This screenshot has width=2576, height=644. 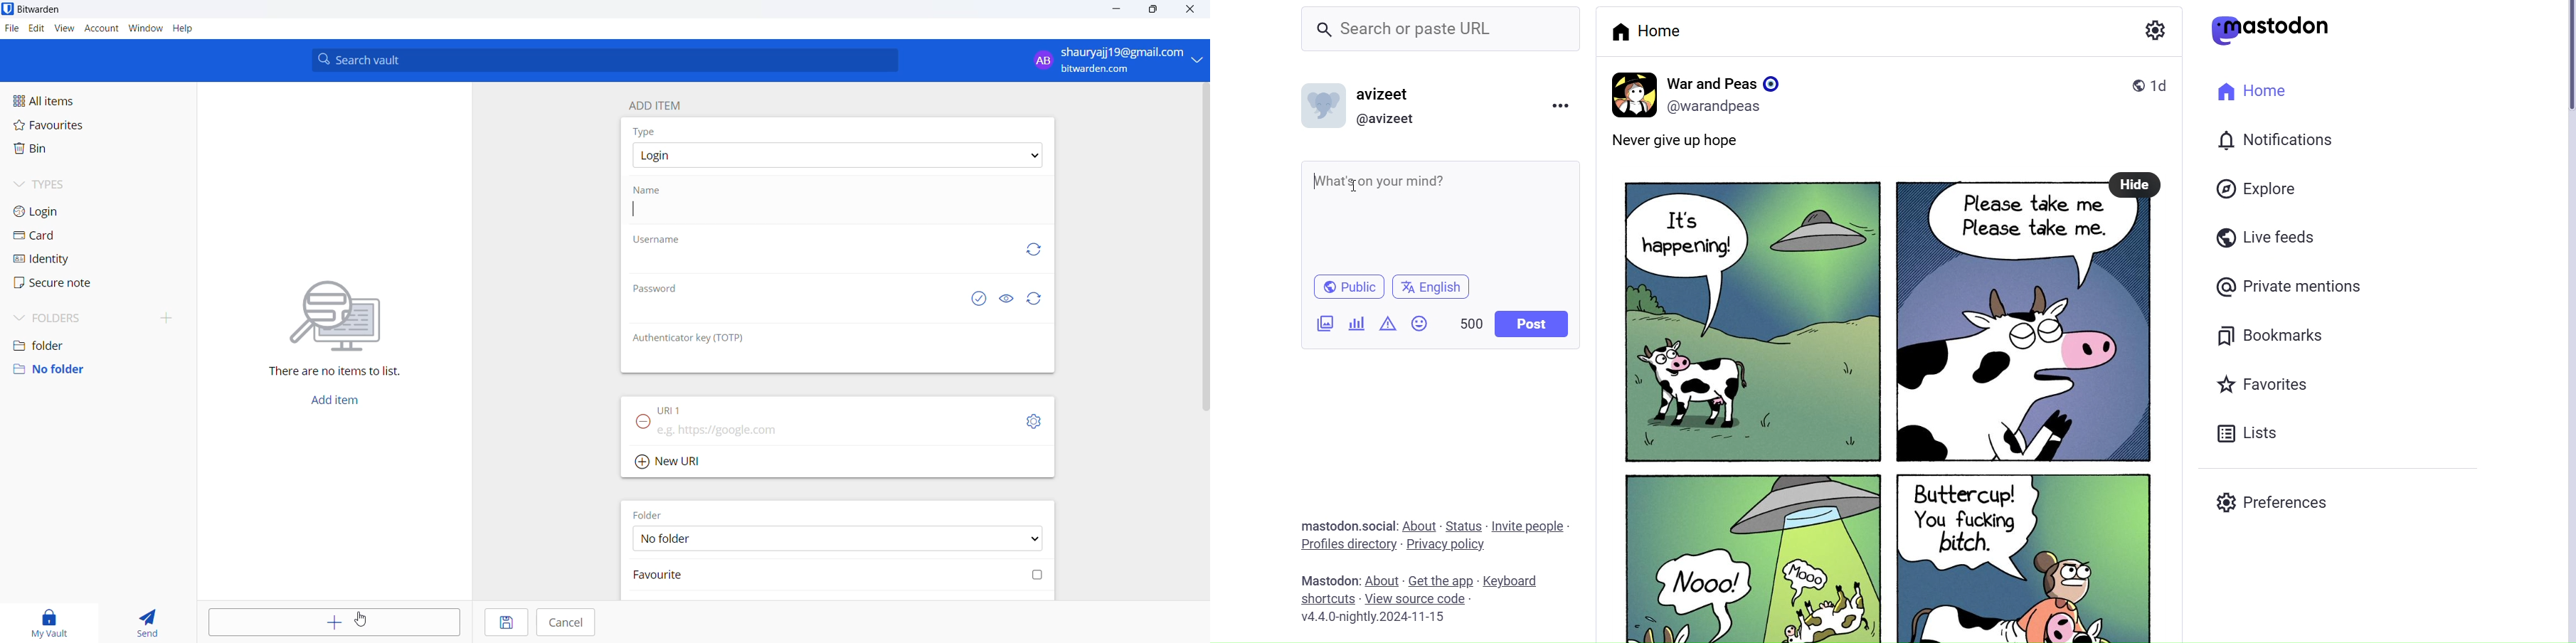 What do you see at coordinates (634, 214) in the screenshot?
I see `text cursor` at bounding box center [634, 214].